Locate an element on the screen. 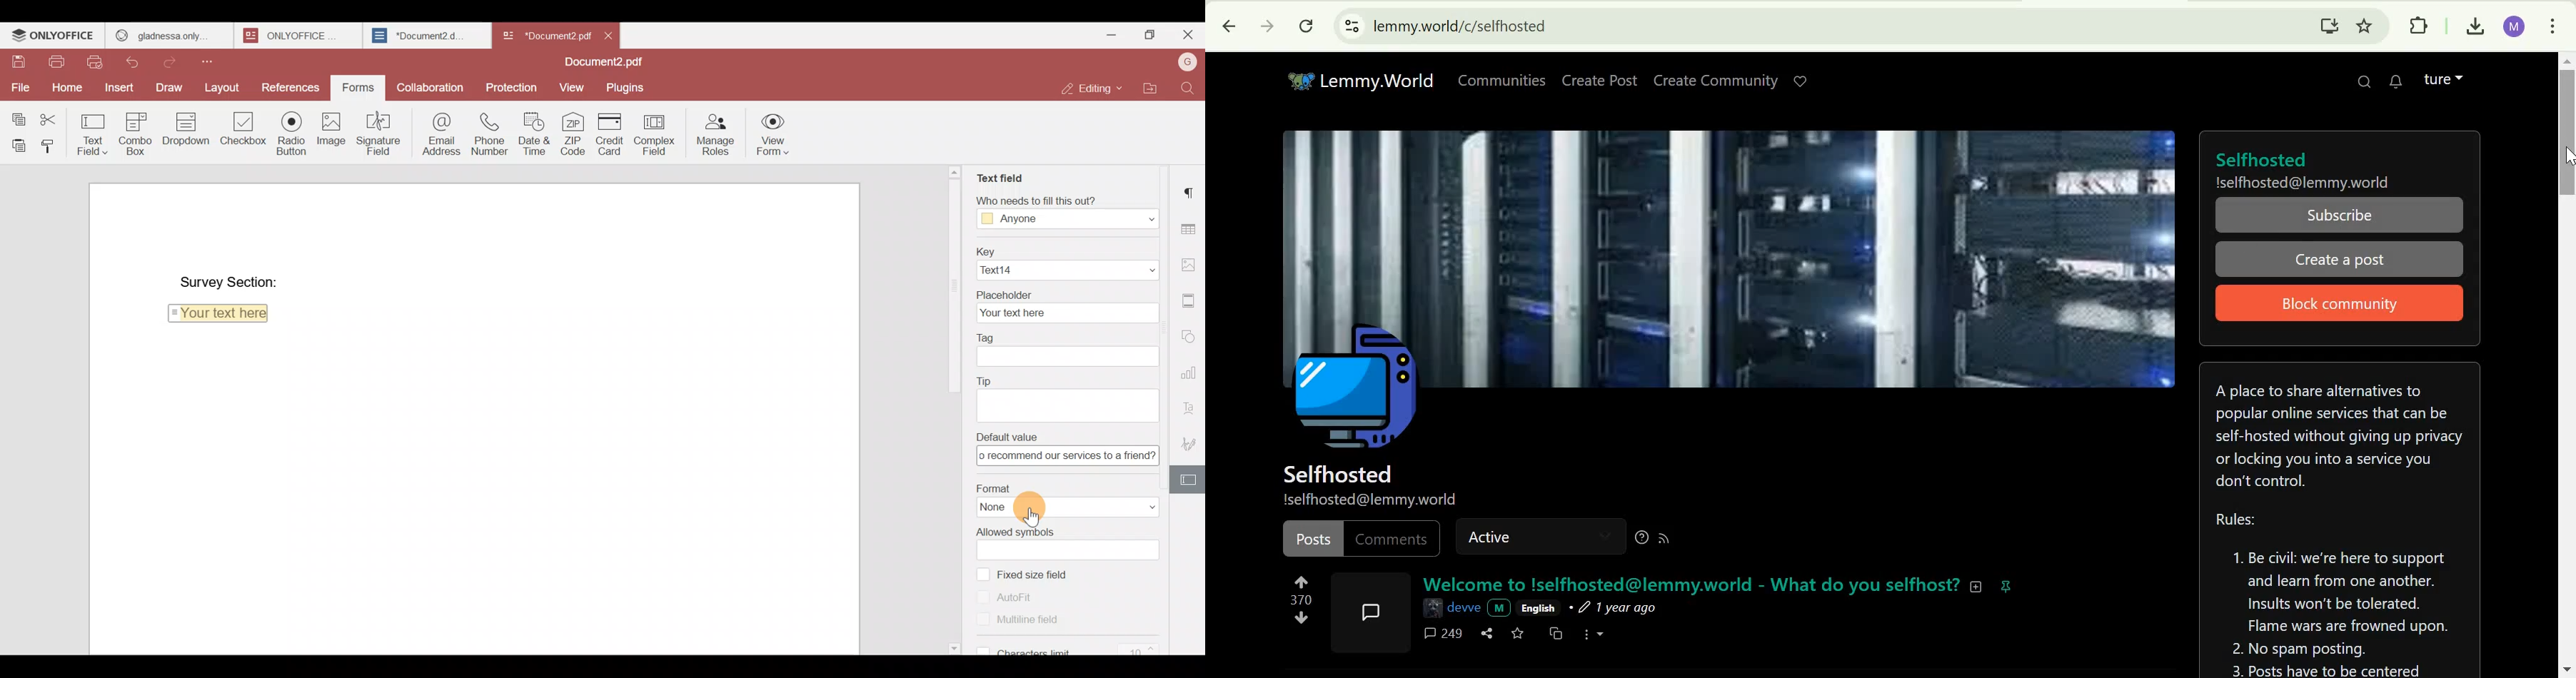 The width and height of the screenshot is (2576, 700). Email address is located at coordinates (440, 132).